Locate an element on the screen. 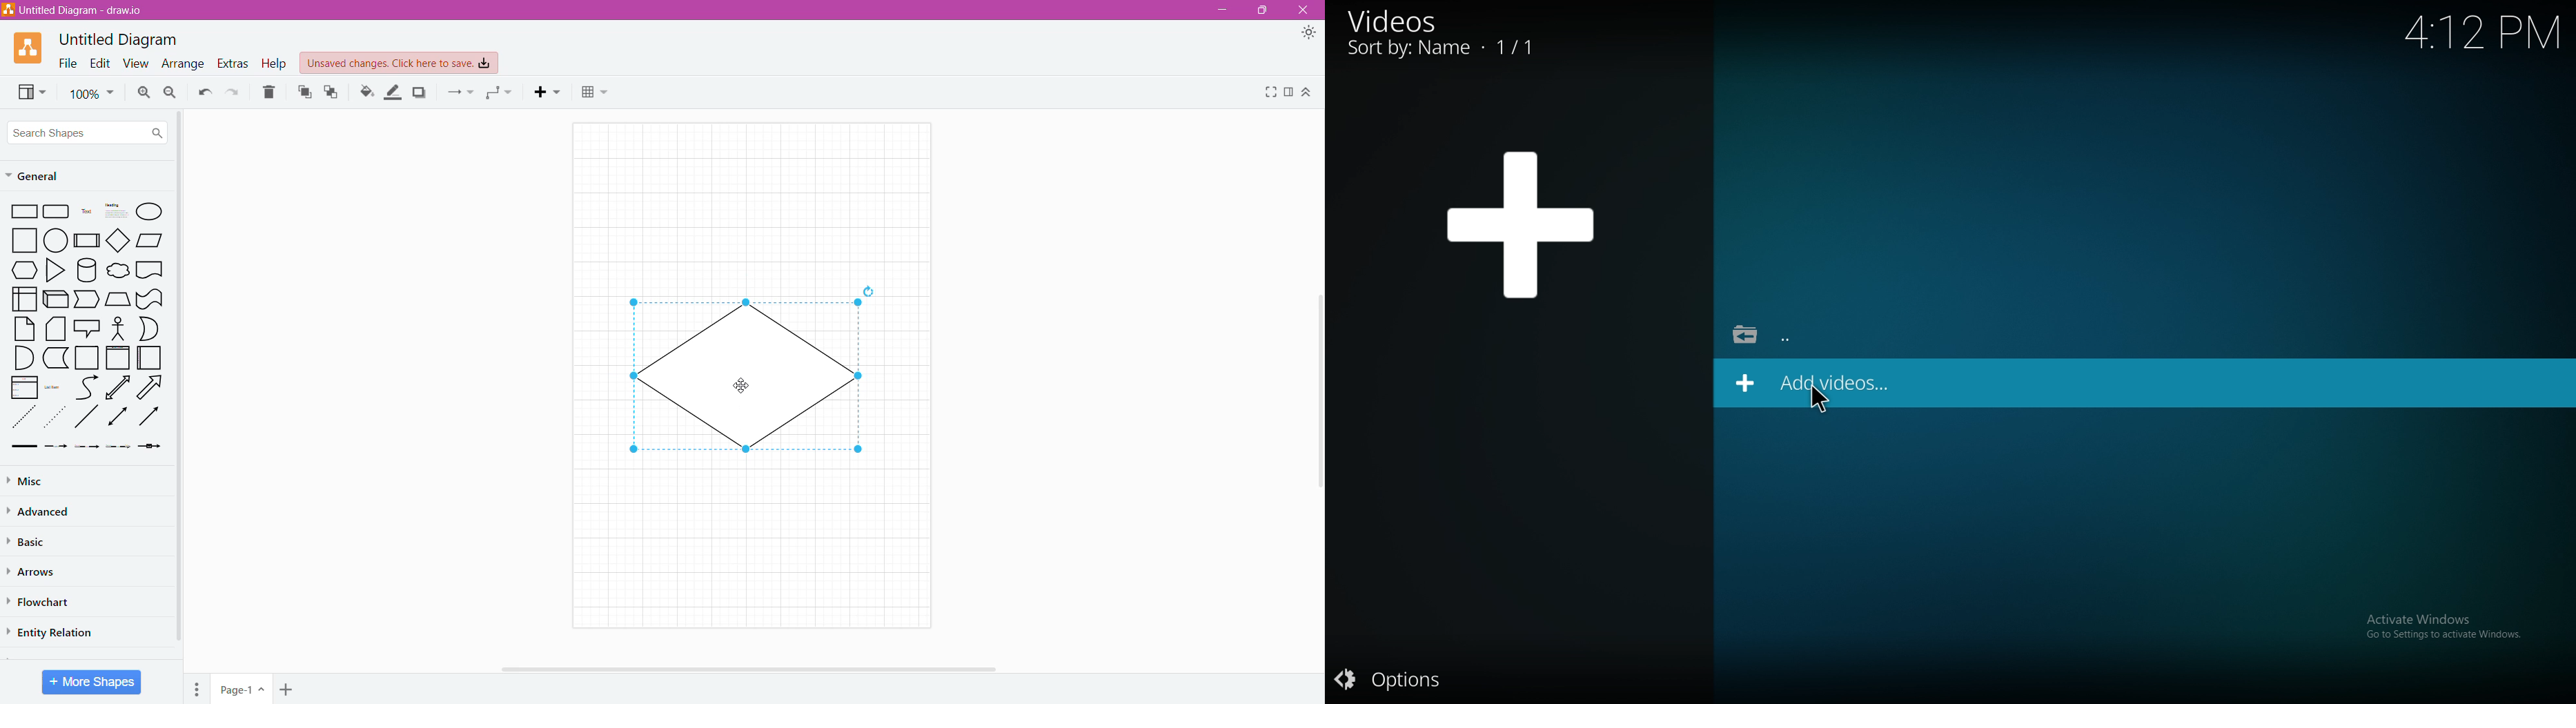 The height and width of the screenshot is (728, 2576). Cube is located at coordinates (55, 300).